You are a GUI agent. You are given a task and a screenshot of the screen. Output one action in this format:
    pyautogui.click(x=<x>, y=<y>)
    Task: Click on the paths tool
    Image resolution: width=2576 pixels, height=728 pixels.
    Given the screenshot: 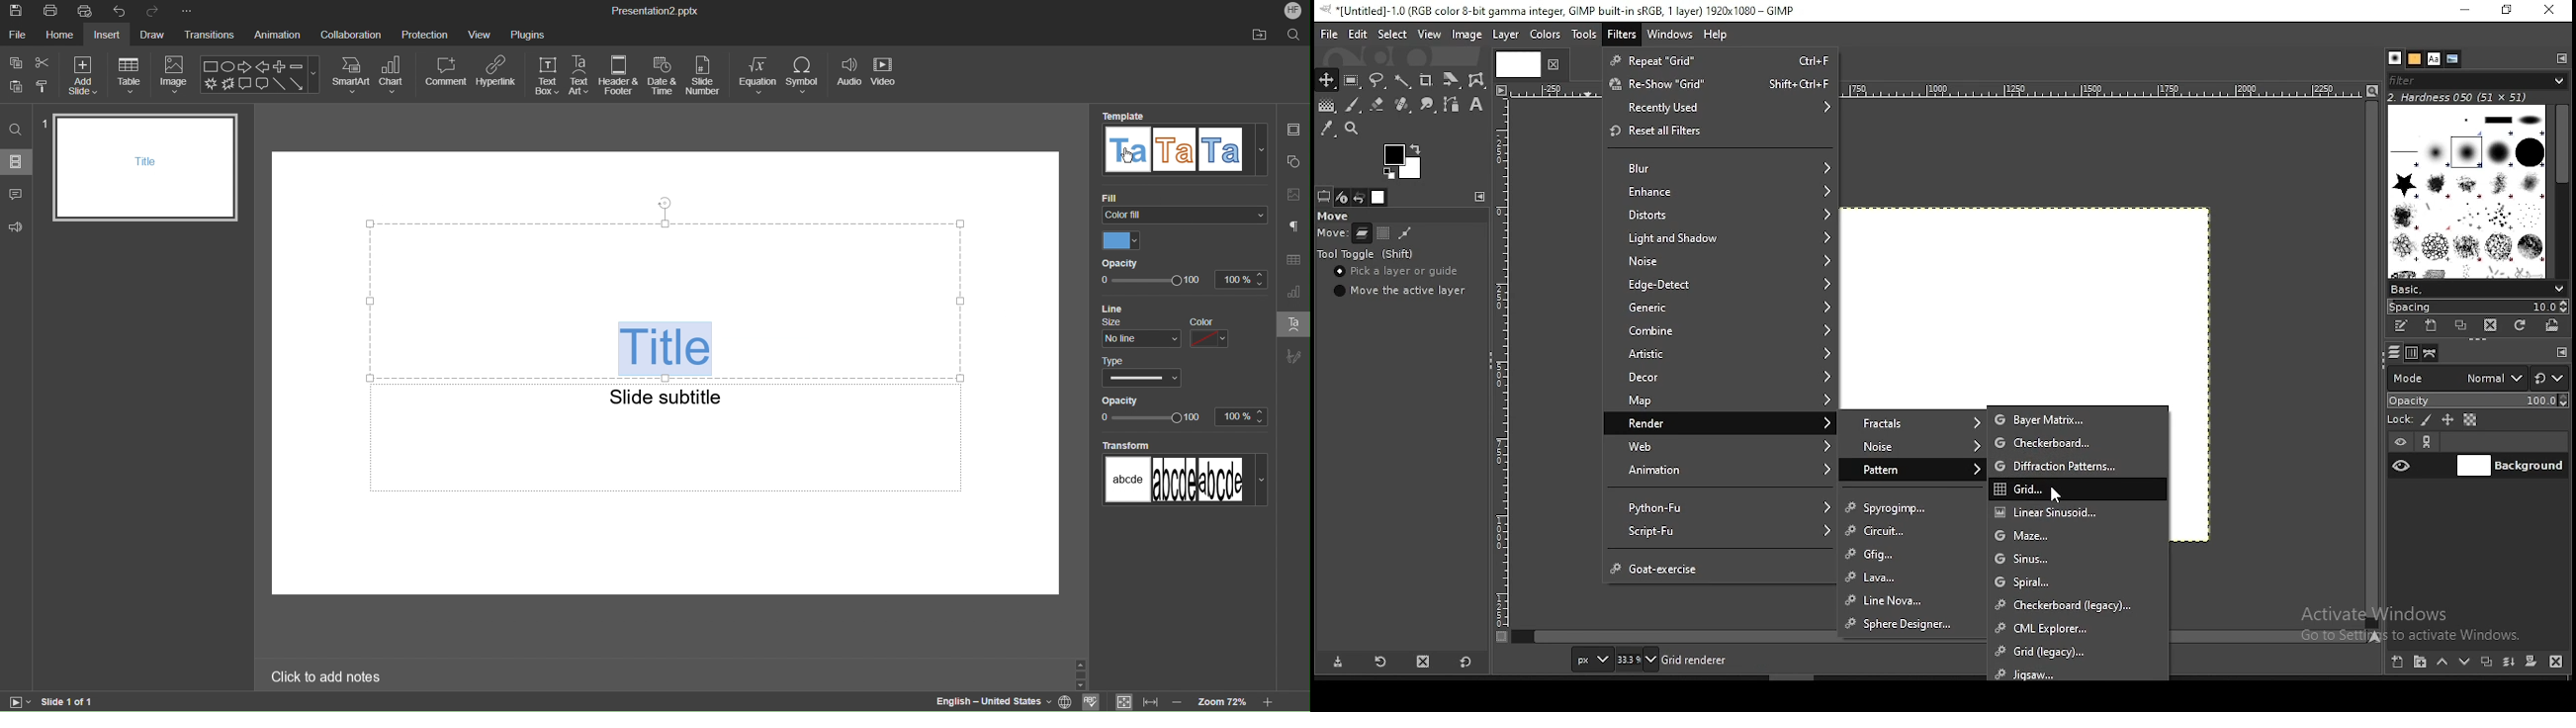 What is the action you would take?
    pyautogui.click(x=1457, y=103)
    